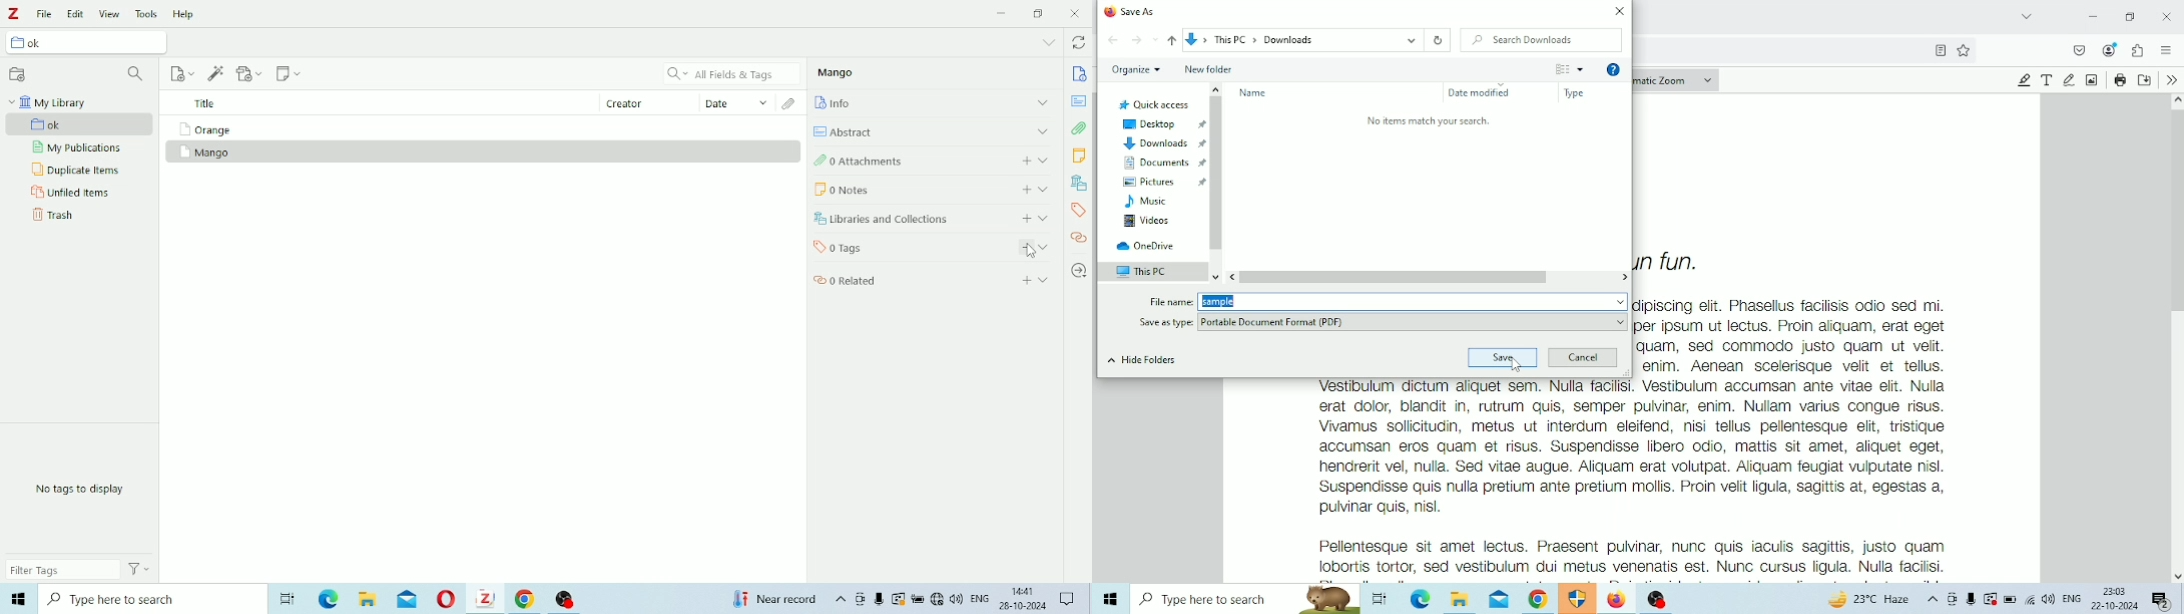 Image resolution: width=2184 pixels, height=616 pixels. I want to click on Unfiled Items, so click(72, 191).